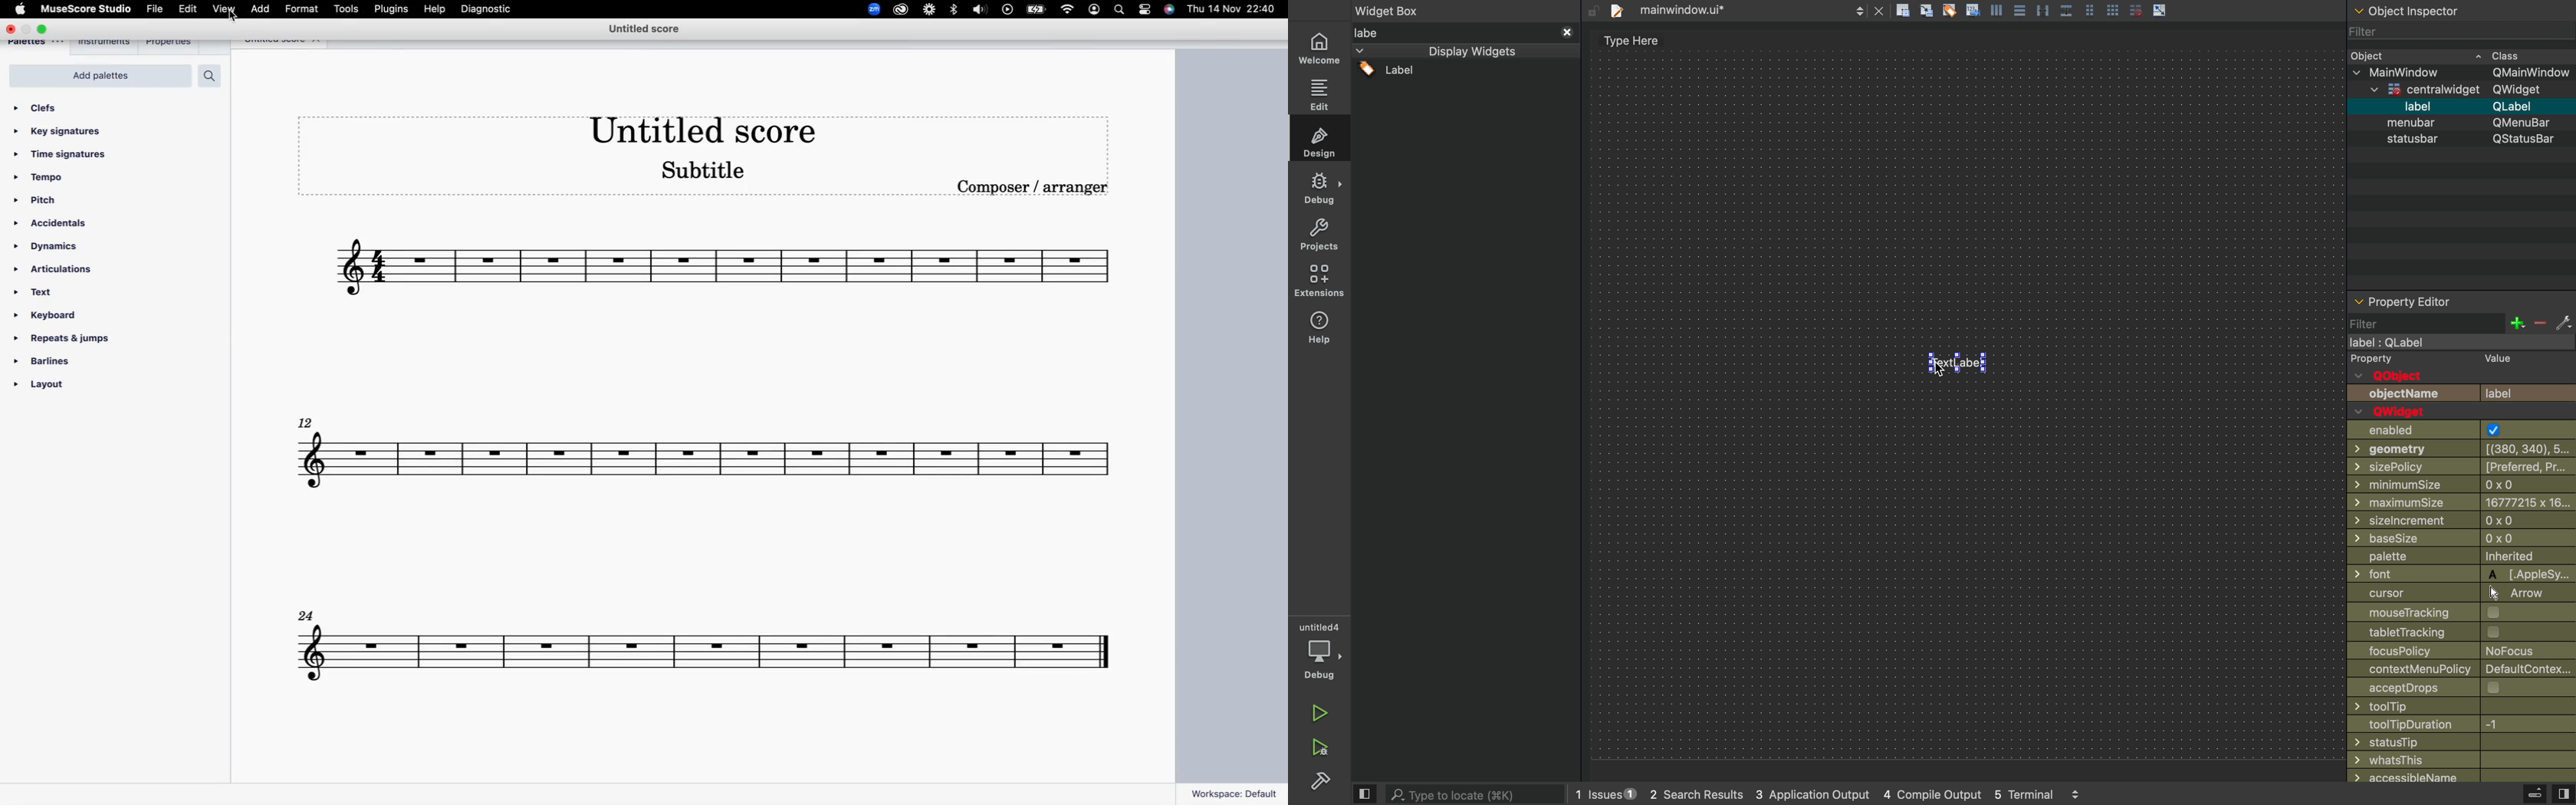 Image resolution: width=2576 pixels, height=812 pixels. I want to click on mainwindow, so click(2466, 72).